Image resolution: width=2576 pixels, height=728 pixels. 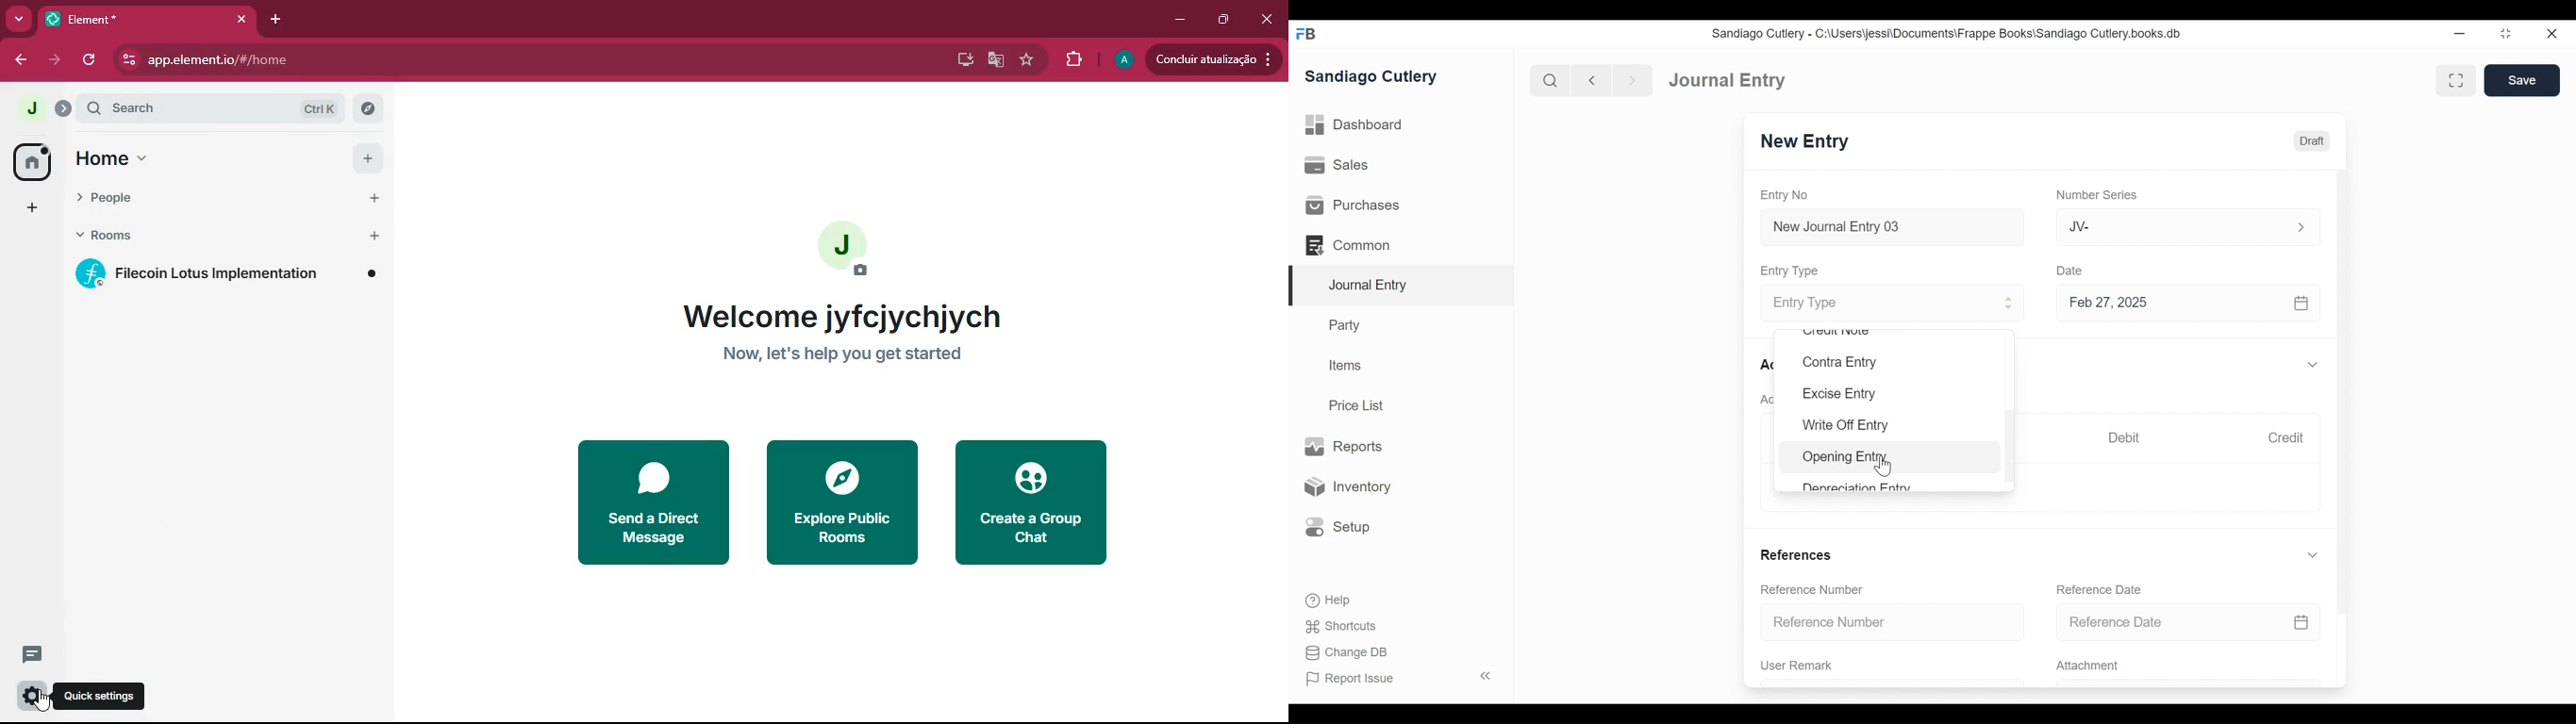 I want to click on Commons, so click(x=1347, y=245).